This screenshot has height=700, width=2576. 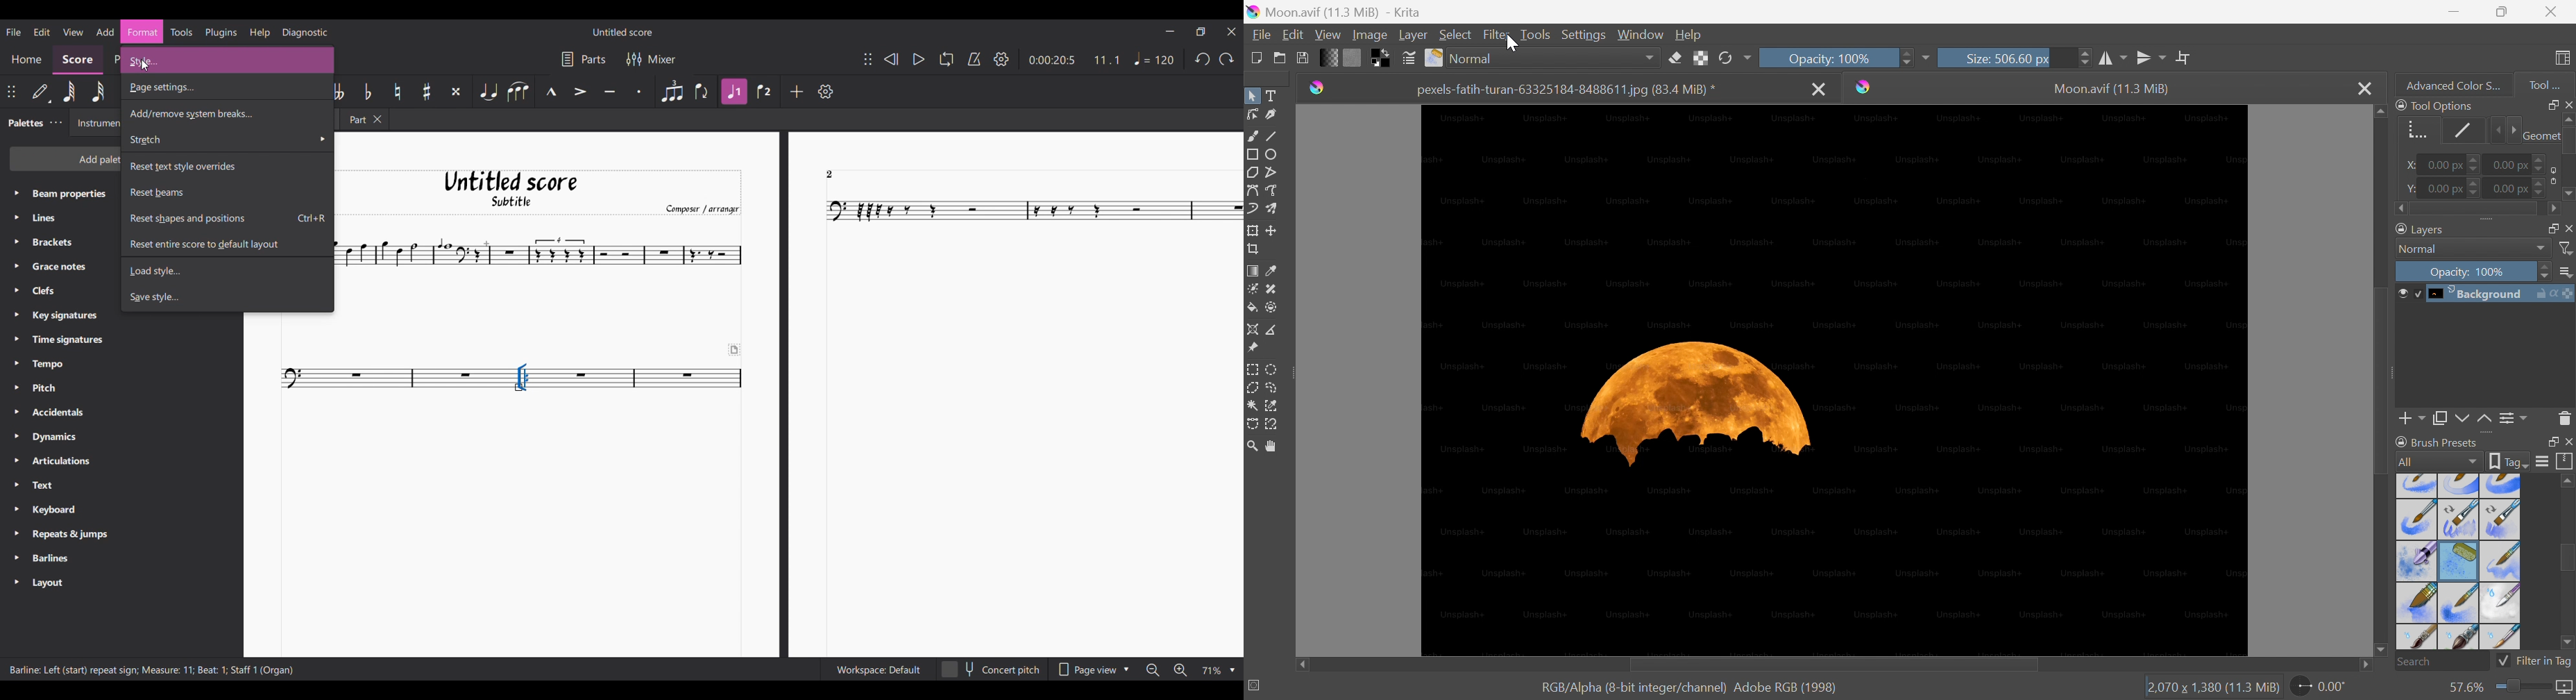 What do you see at coordinates (1688, 35) in the screenshot?
I see `Help` at bounding box center [1688, 35].